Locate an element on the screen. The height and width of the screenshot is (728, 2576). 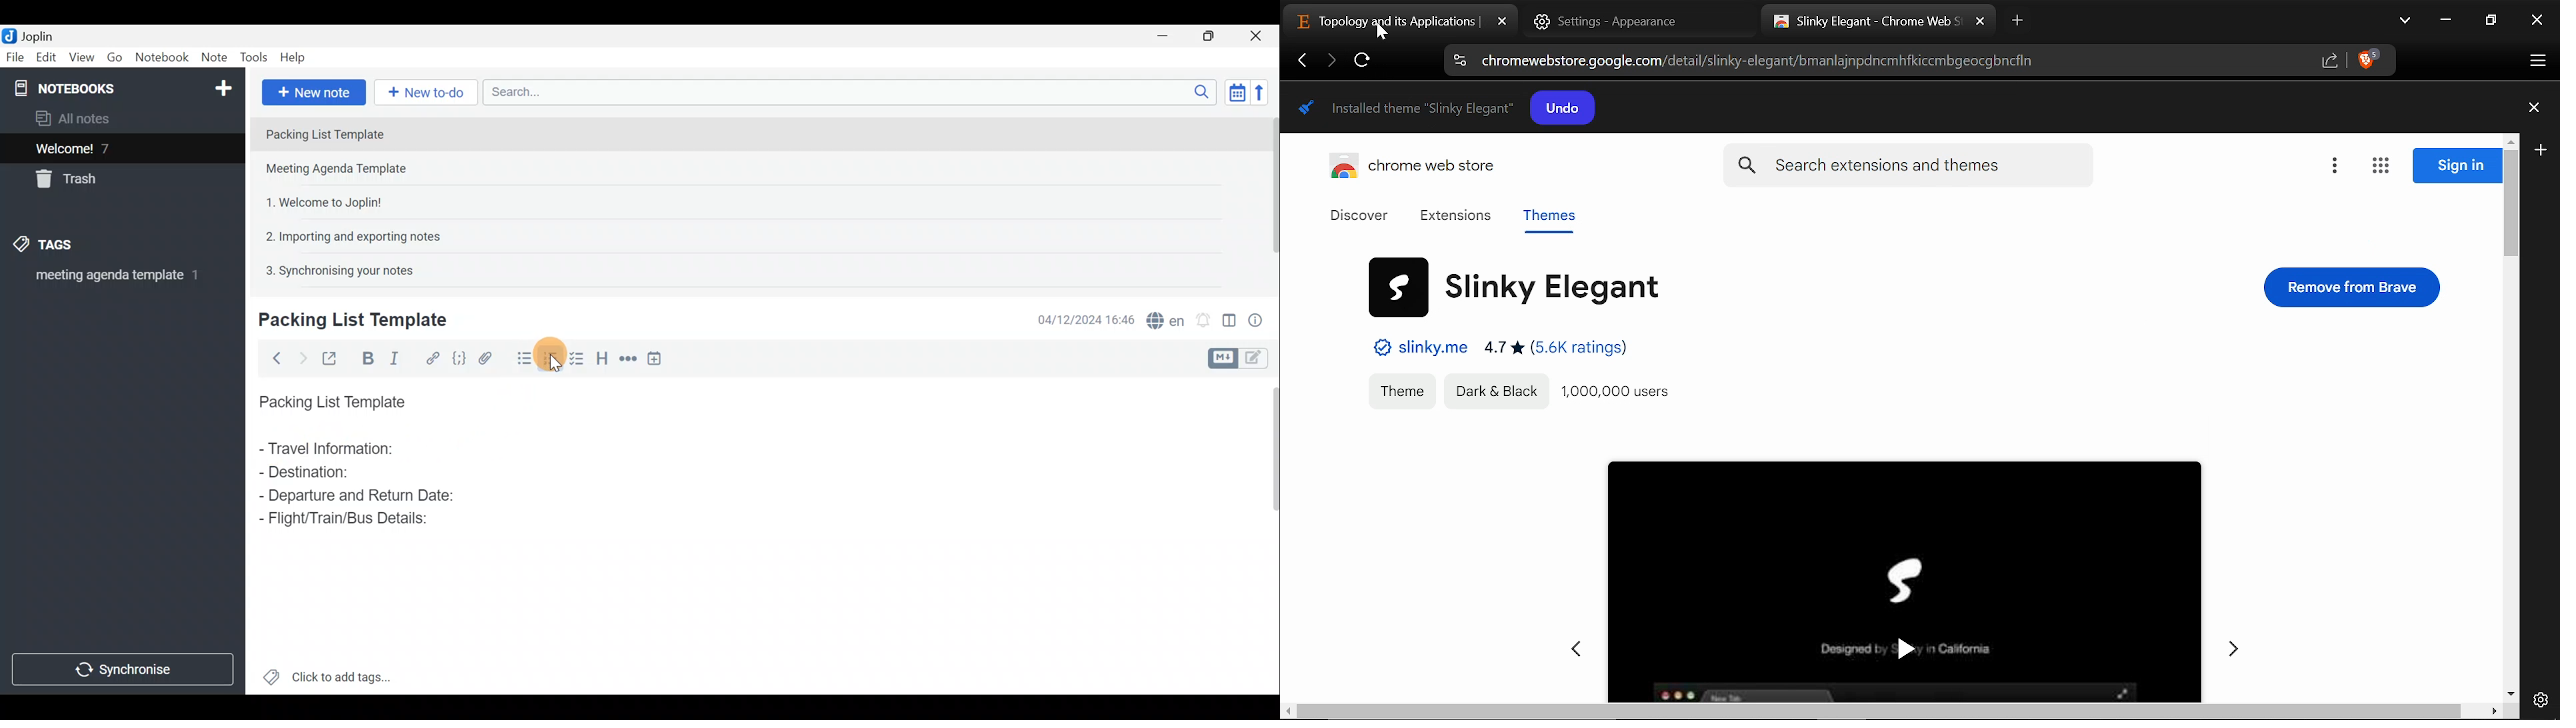
Toggle external editing is located at coordinates (331, 357).